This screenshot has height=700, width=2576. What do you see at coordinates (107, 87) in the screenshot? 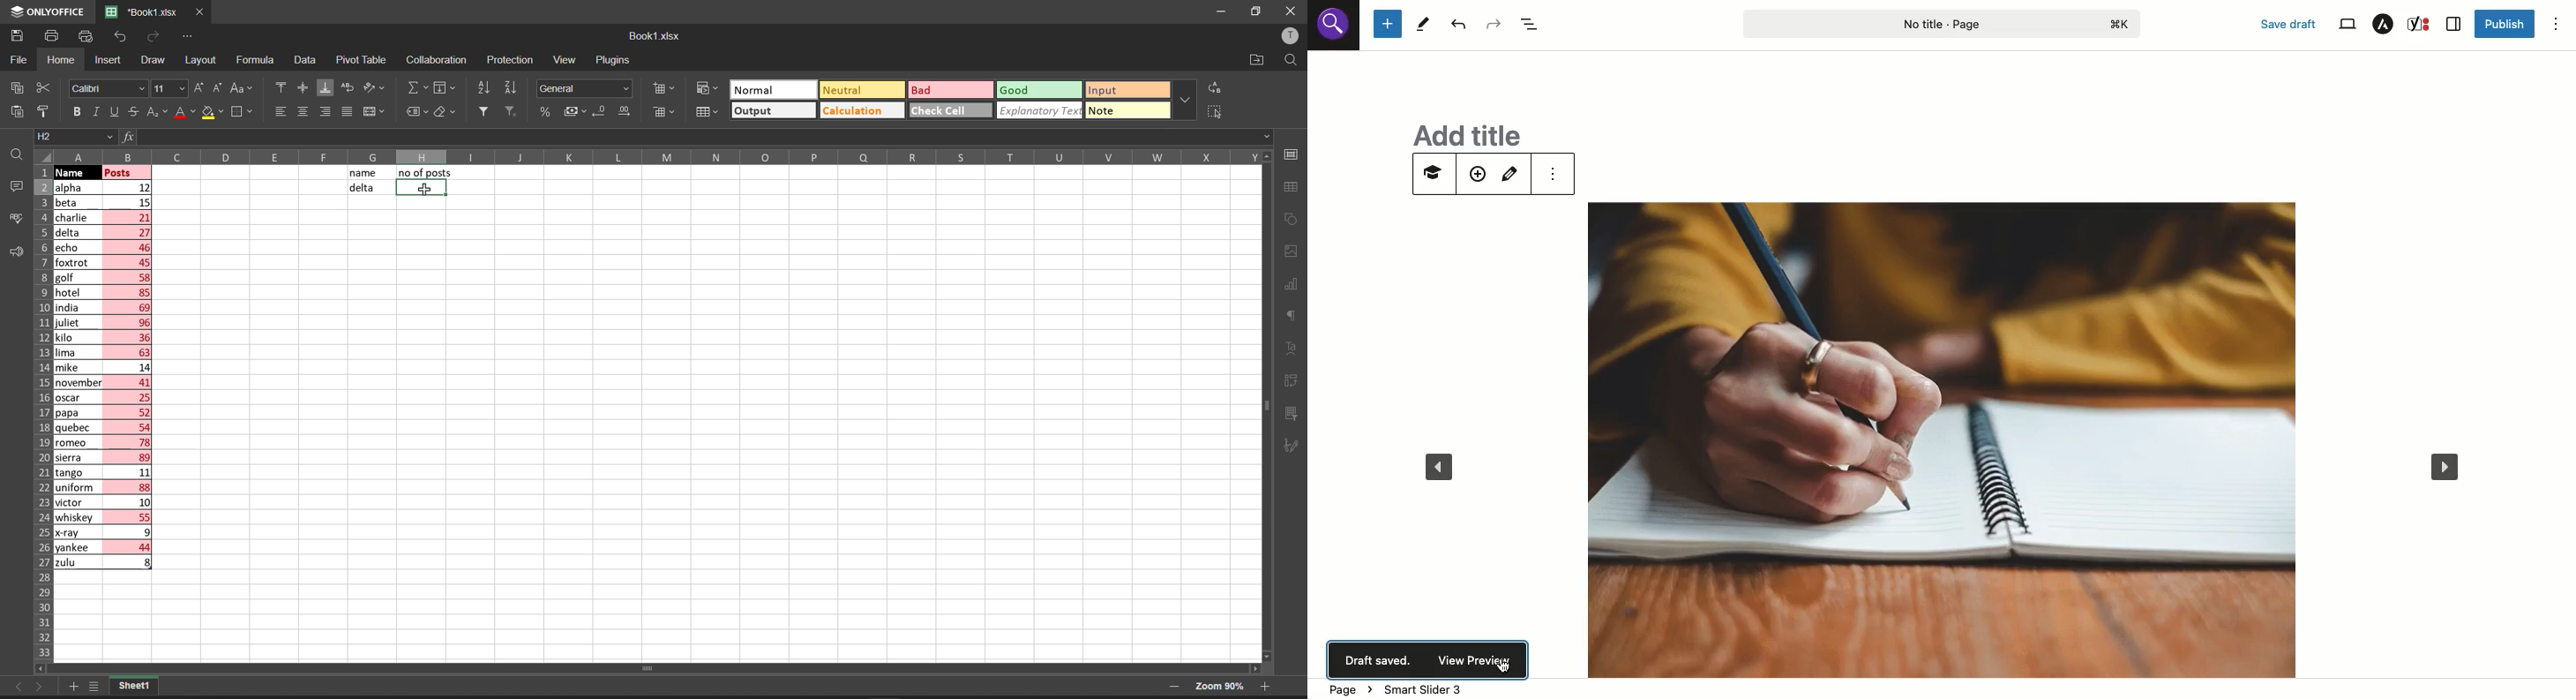
I see `font` at bounding box center [107, 87].